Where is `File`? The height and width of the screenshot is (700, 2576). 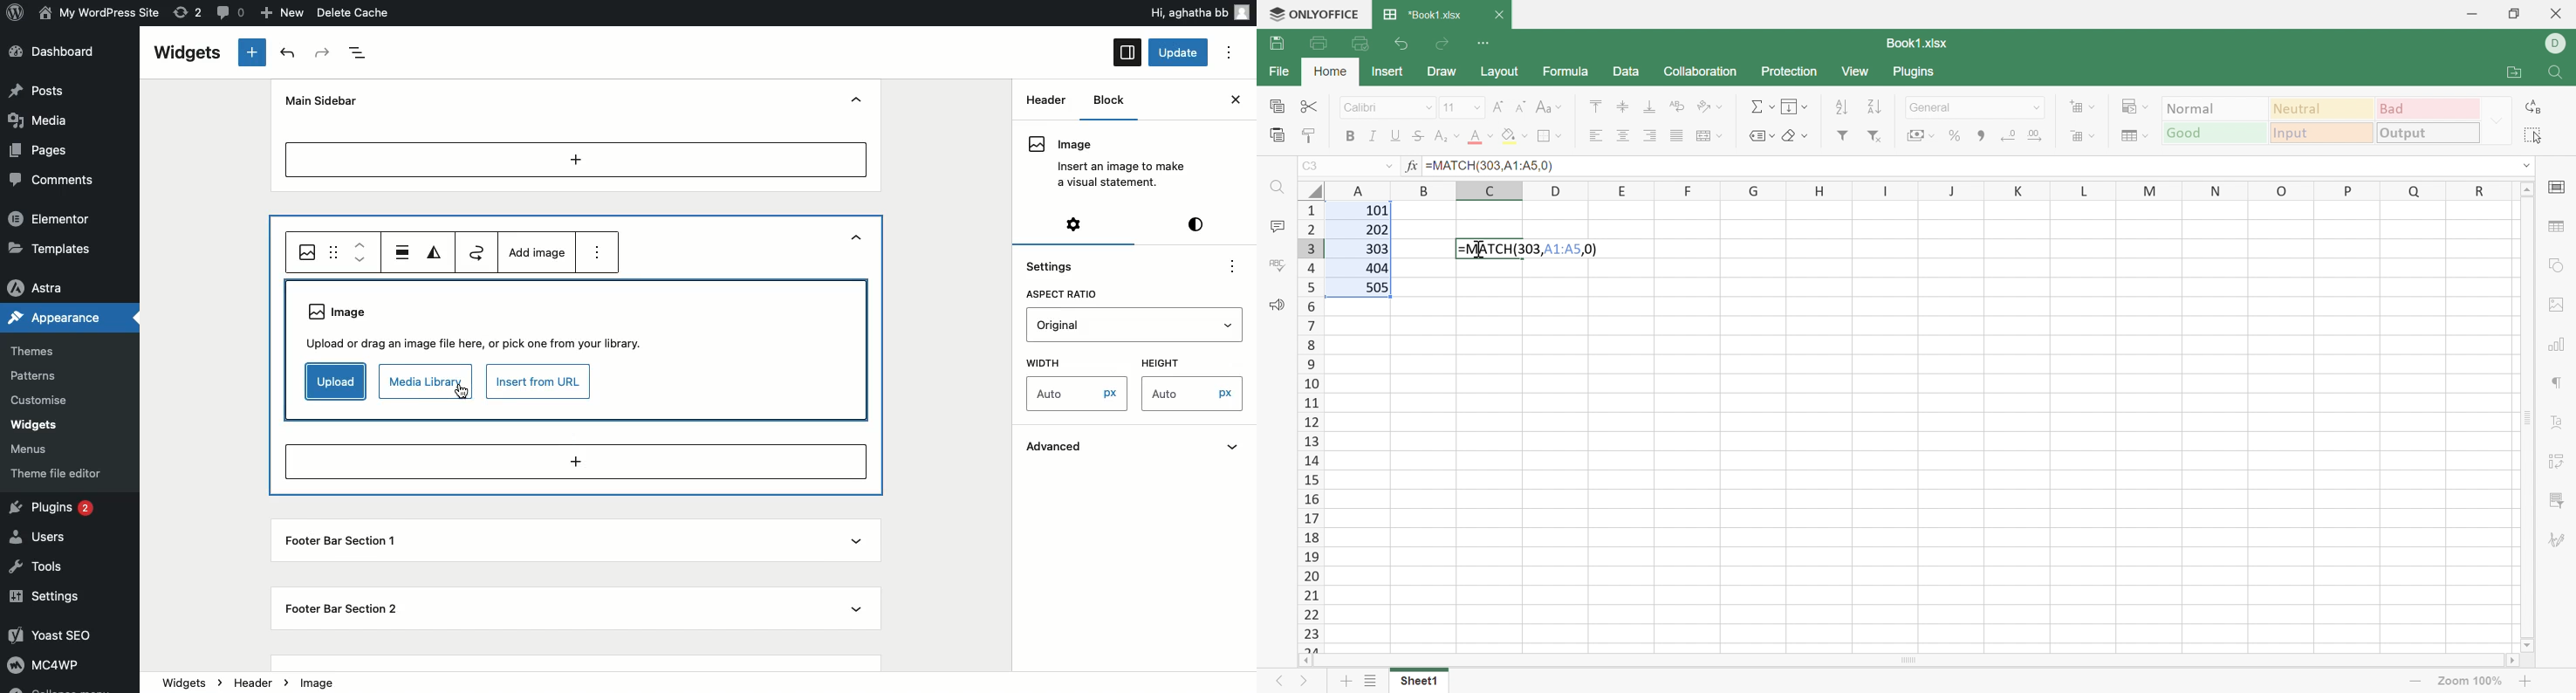
File is located at coordinates (1279, 73).